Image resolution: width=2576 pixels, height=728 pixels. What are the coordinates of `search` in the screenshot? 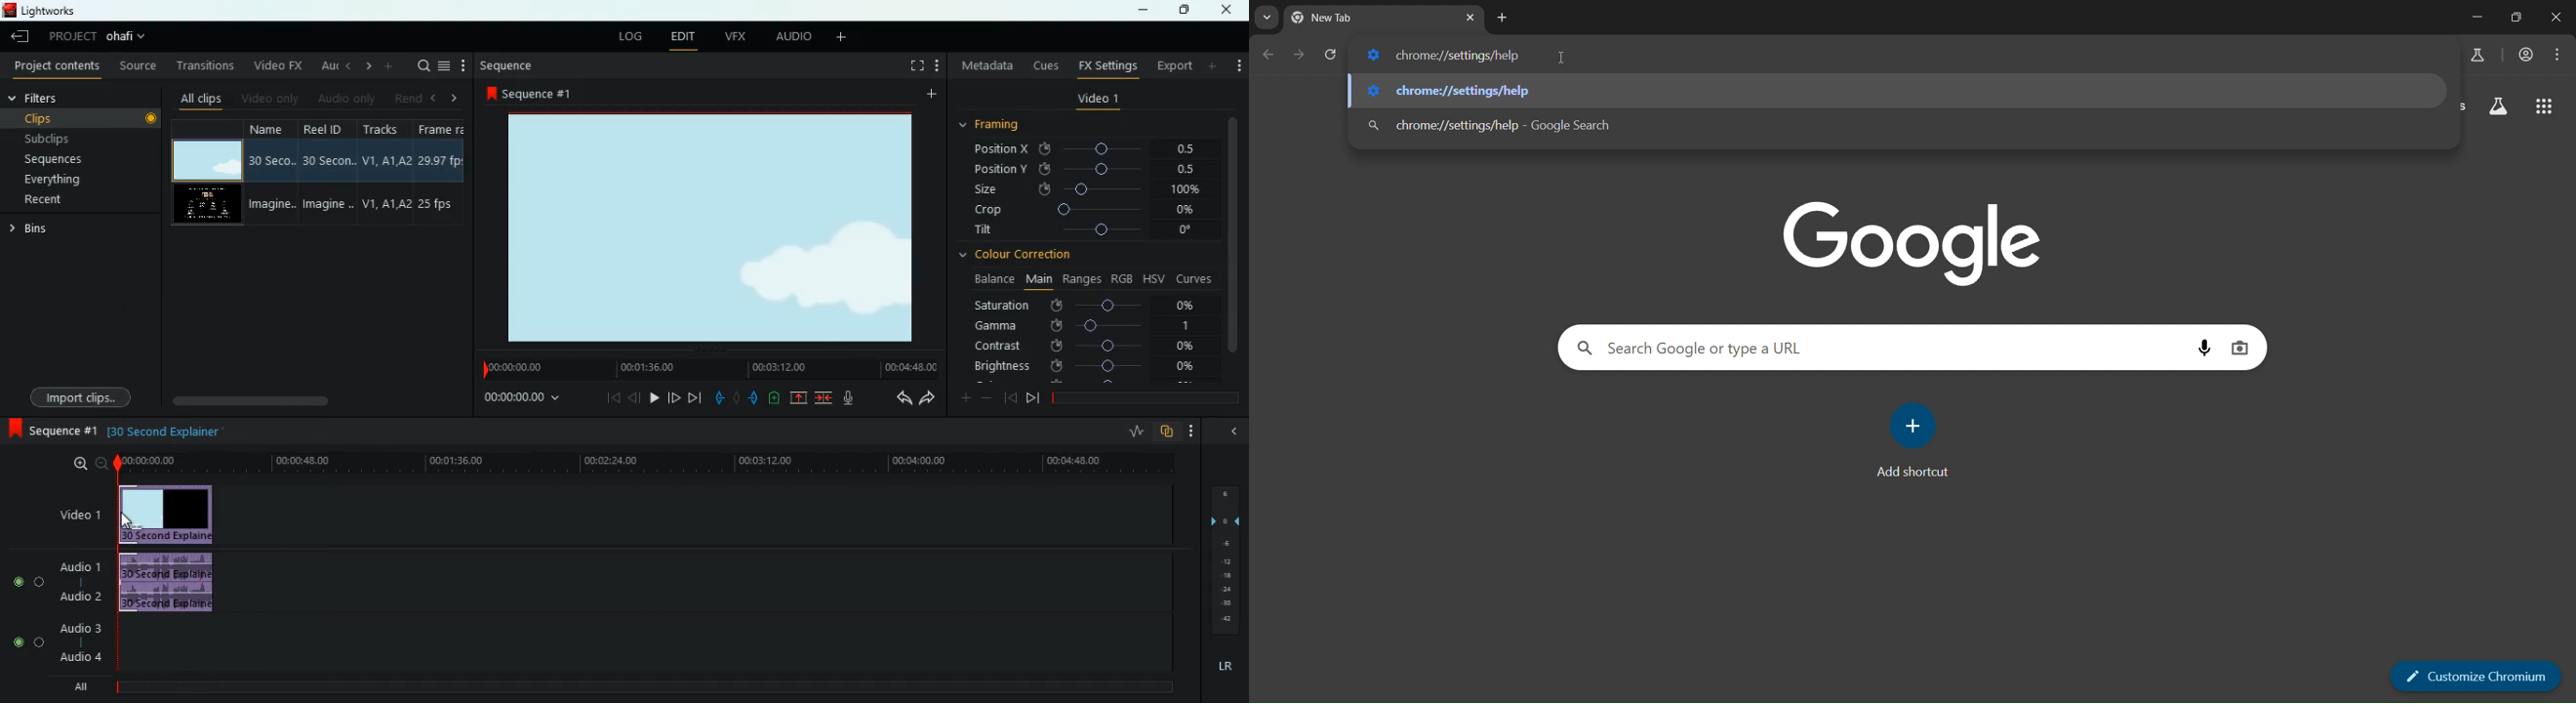 It's located at (417, 65).